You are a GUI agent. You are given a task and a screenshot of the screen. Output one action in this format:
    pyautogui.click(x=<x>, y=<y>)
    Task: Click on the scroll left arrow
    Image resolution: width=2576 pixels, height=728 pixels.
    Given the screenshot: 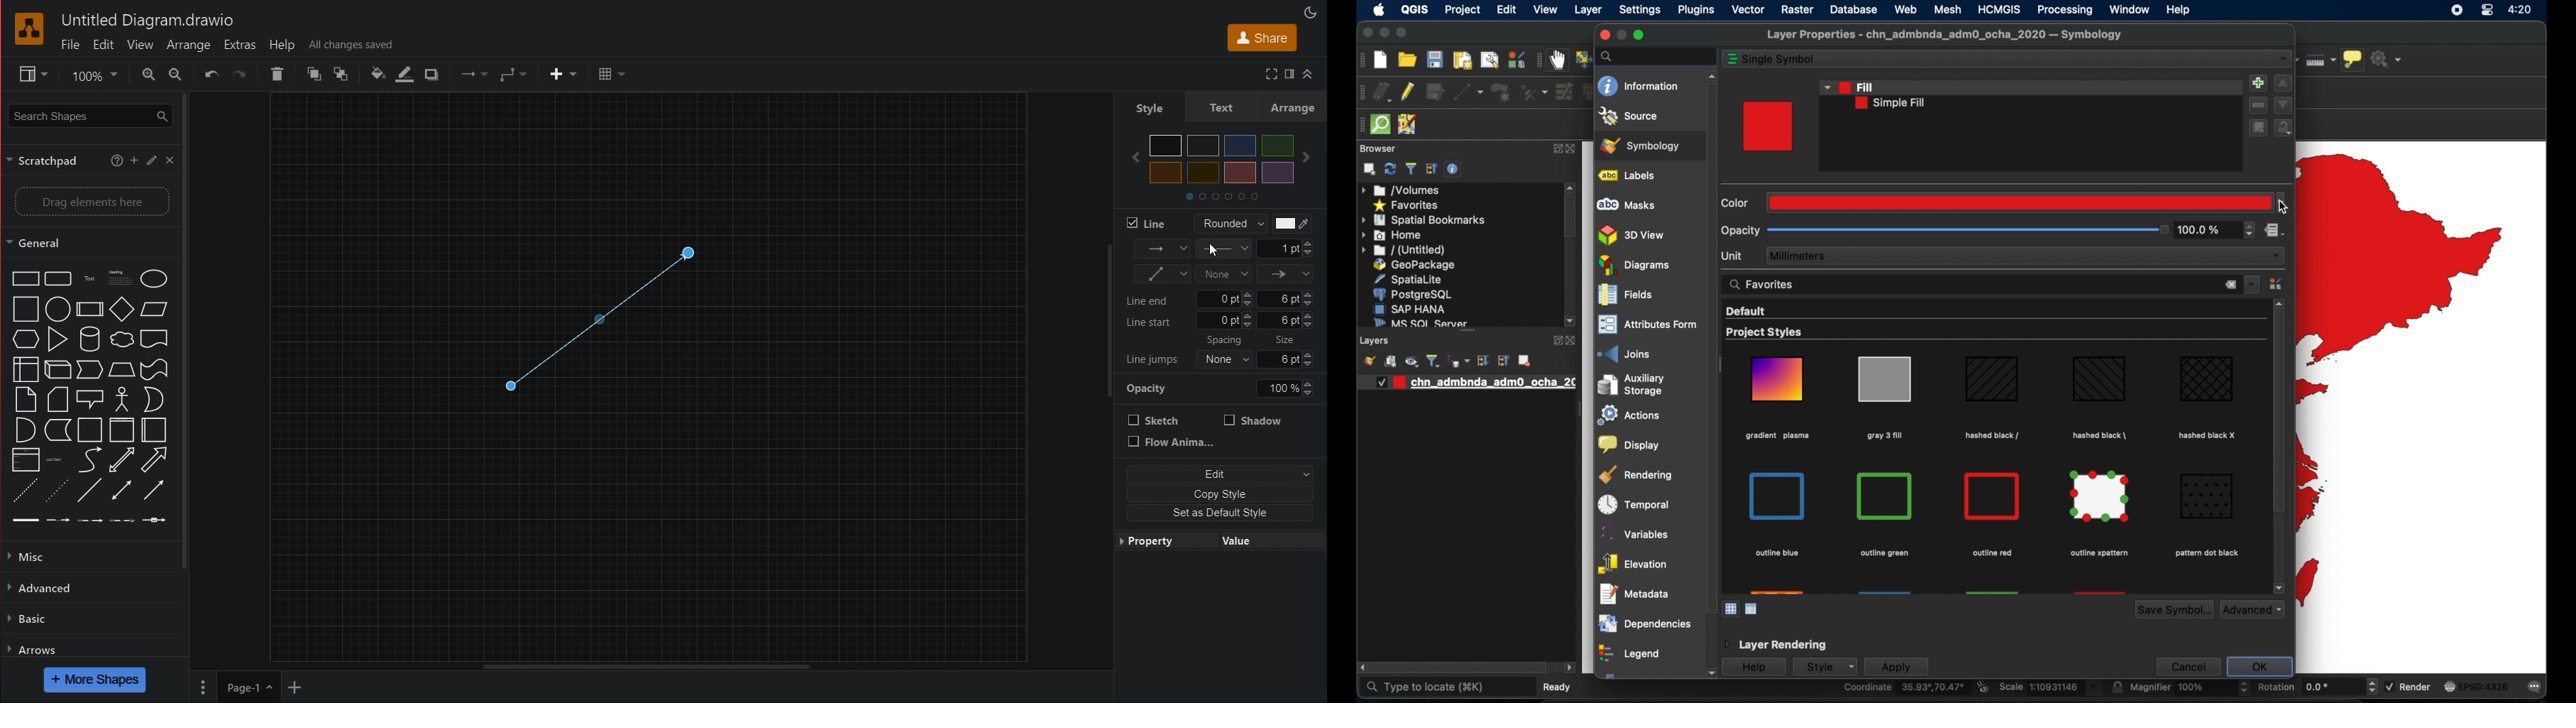 What is the action you would take?
    pyautogui.click(x=1570, y=668)
    